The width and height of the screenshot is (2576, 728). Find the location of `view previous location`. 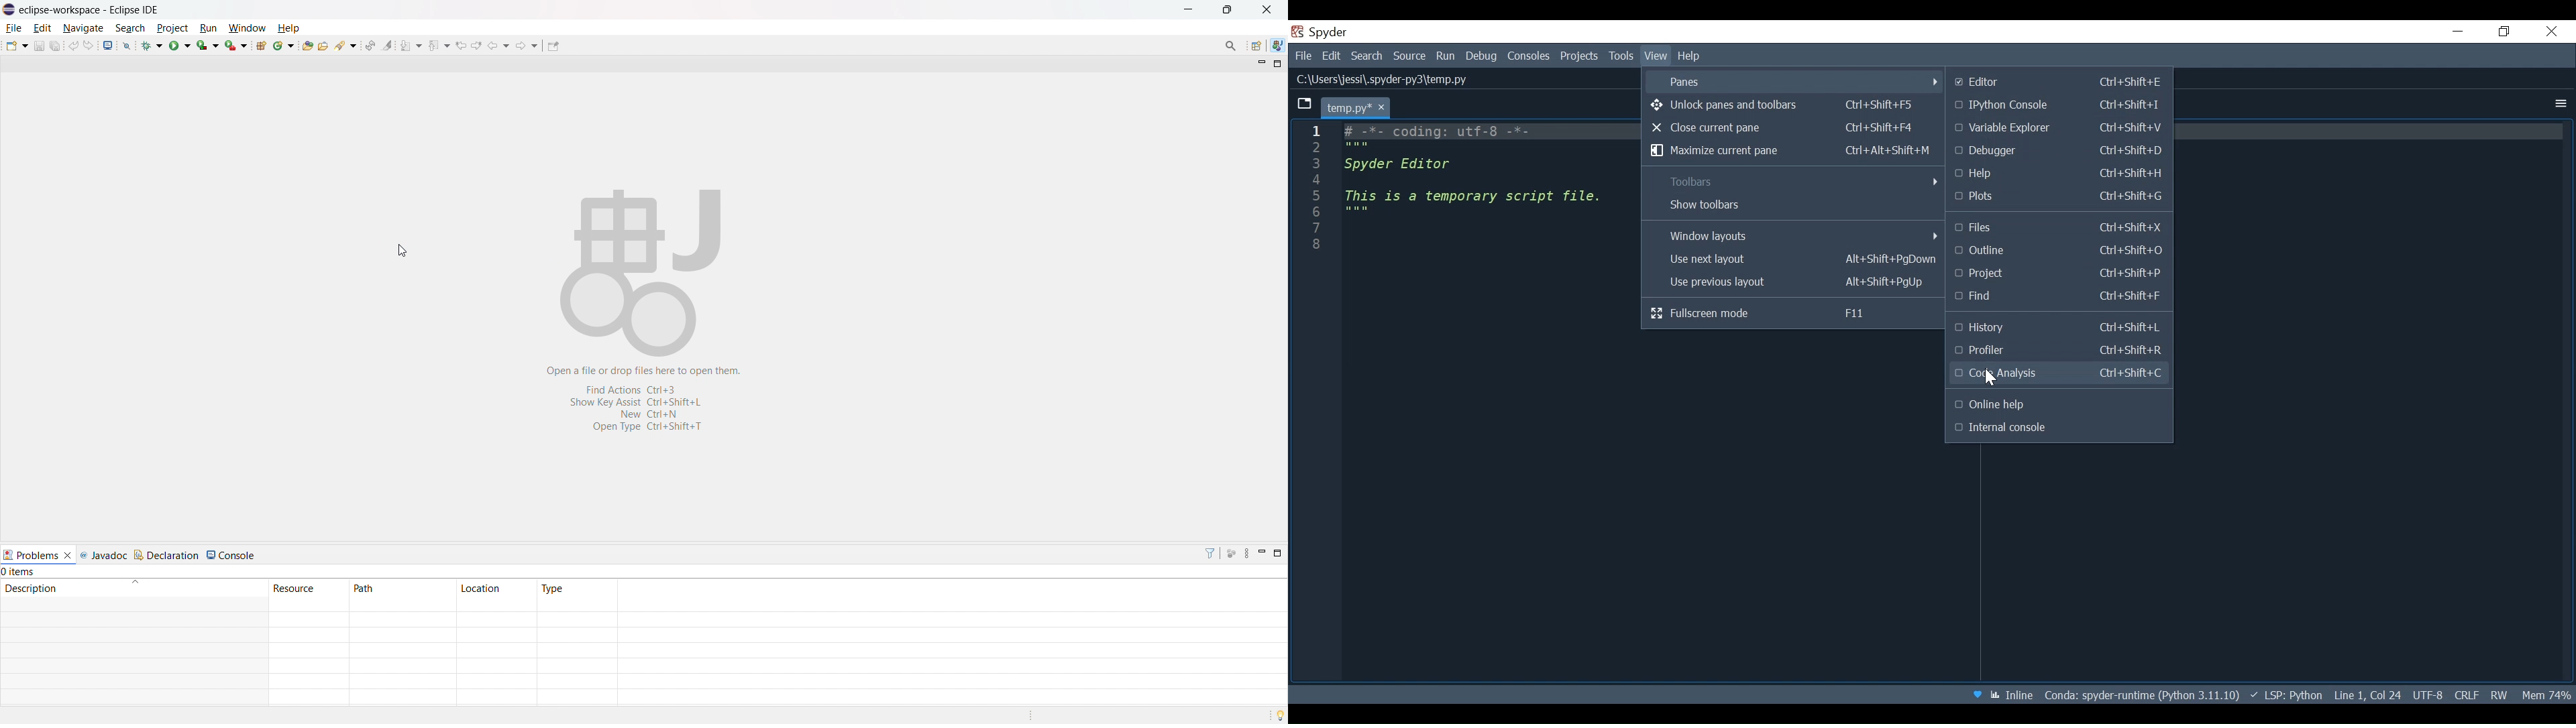

view previous location is located at coordinates (460, 45).